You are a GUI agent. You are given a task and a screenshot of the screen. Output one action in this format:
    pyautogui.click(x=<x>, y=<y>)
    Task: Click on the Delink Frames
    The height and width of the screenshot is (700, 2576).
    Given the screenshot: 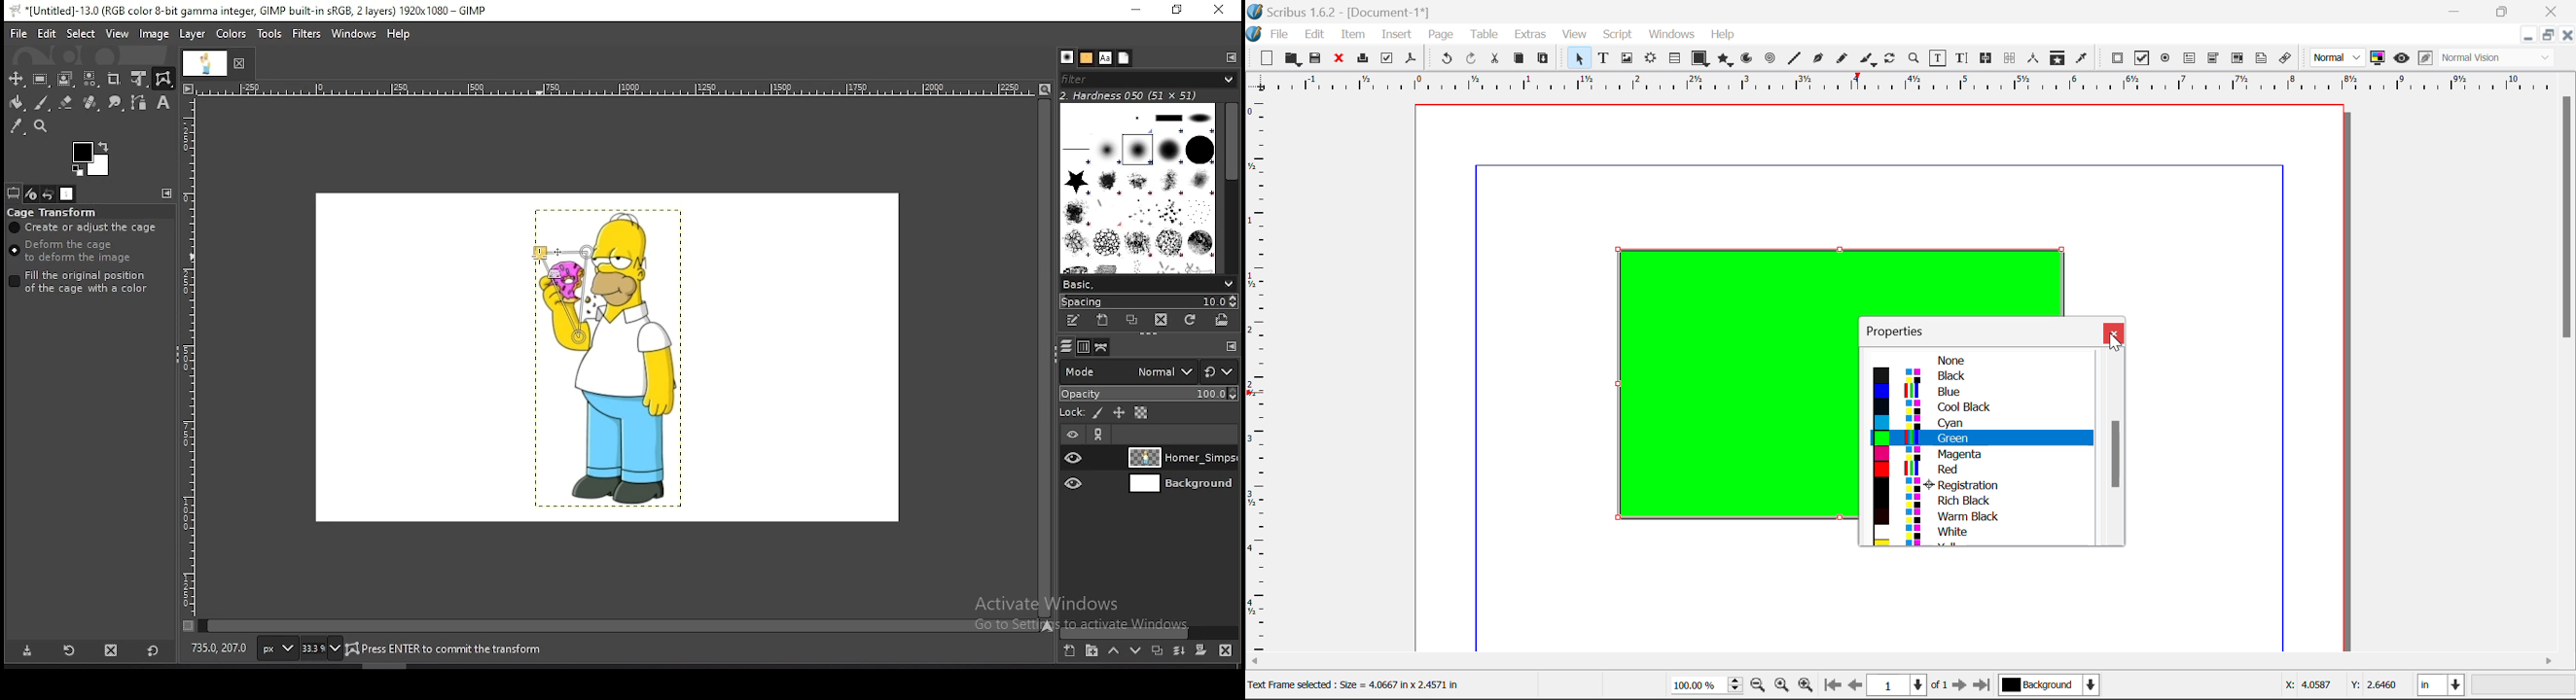 What is the action you would take?
    pyautogui.click(x=2012, y=58)
    